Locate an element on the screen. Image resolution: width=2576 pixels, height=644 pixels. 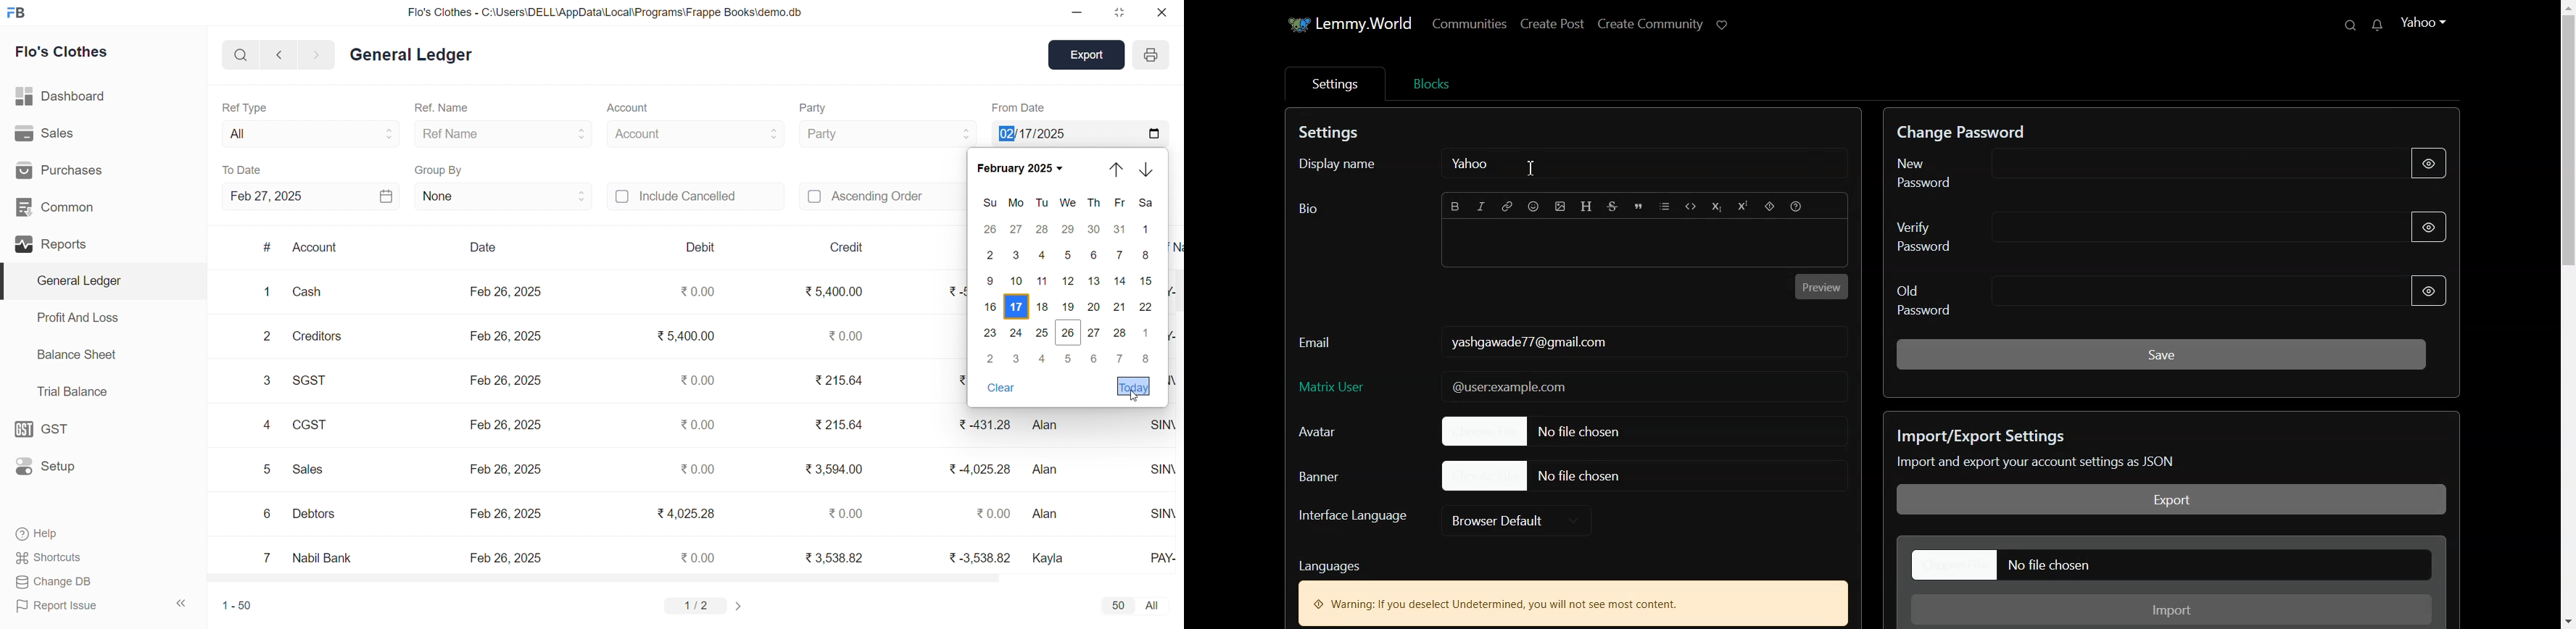
₹ 3,538.82 is located at coordinates (834, 557).